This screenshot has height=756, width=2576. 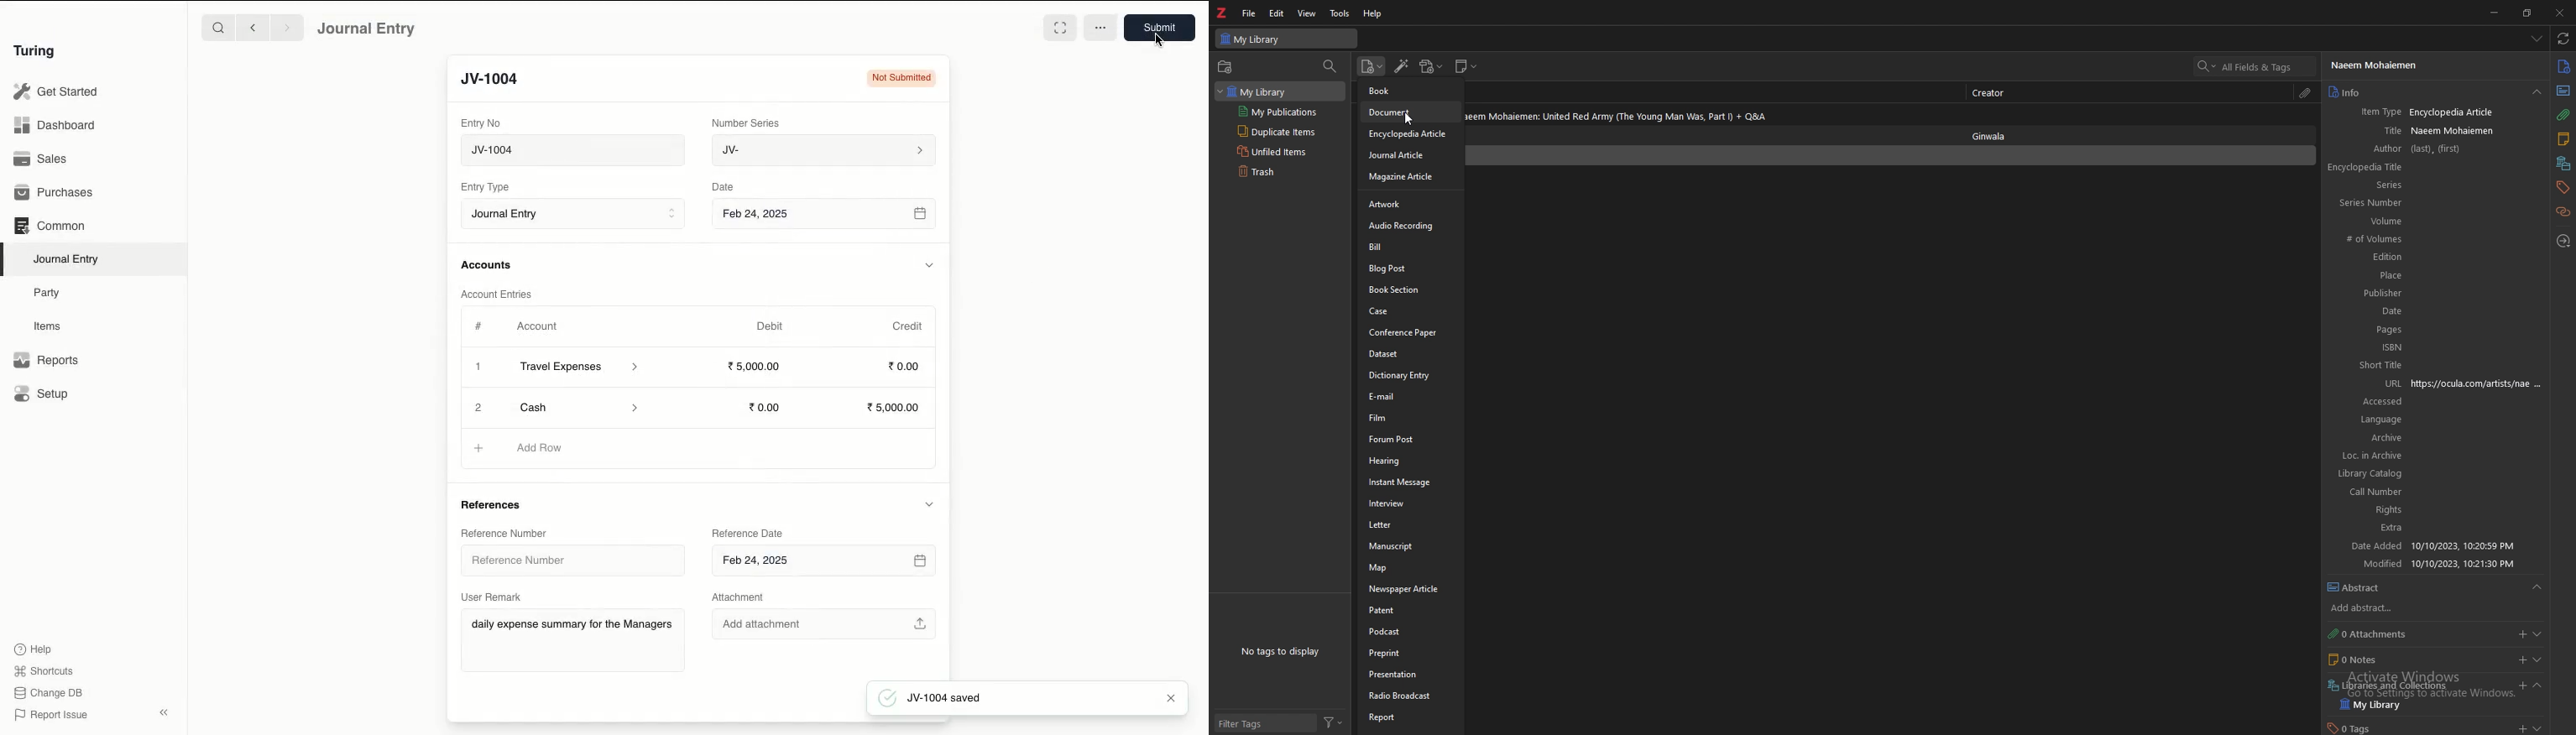 What do you see at coordinates (2537, 93) in the screenshot?
I see `drop down` at bounding box center [2537, 93].